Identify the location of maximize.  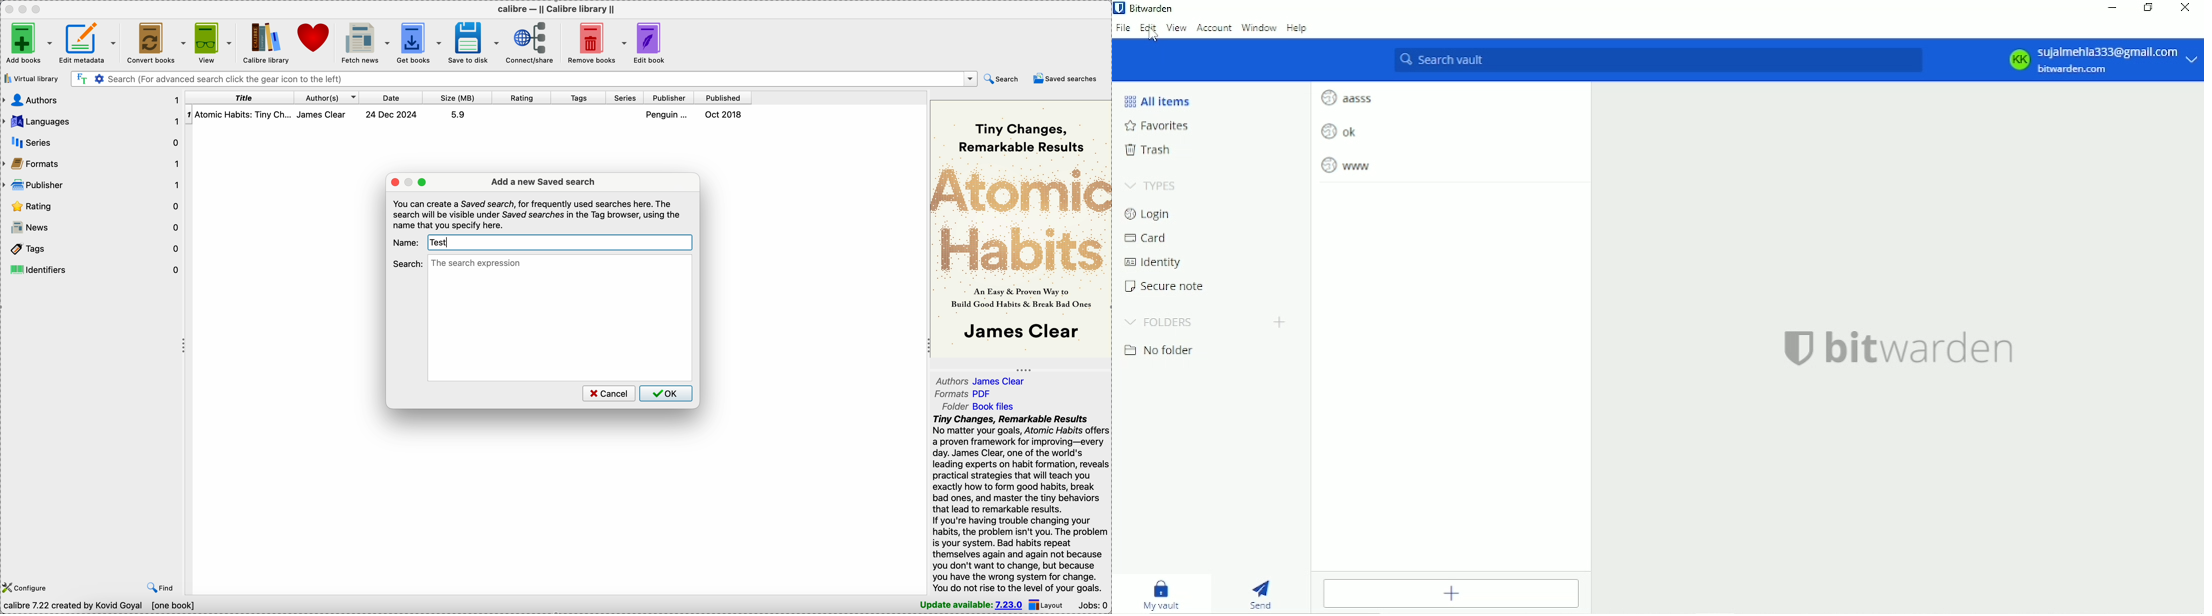
(423, 182).